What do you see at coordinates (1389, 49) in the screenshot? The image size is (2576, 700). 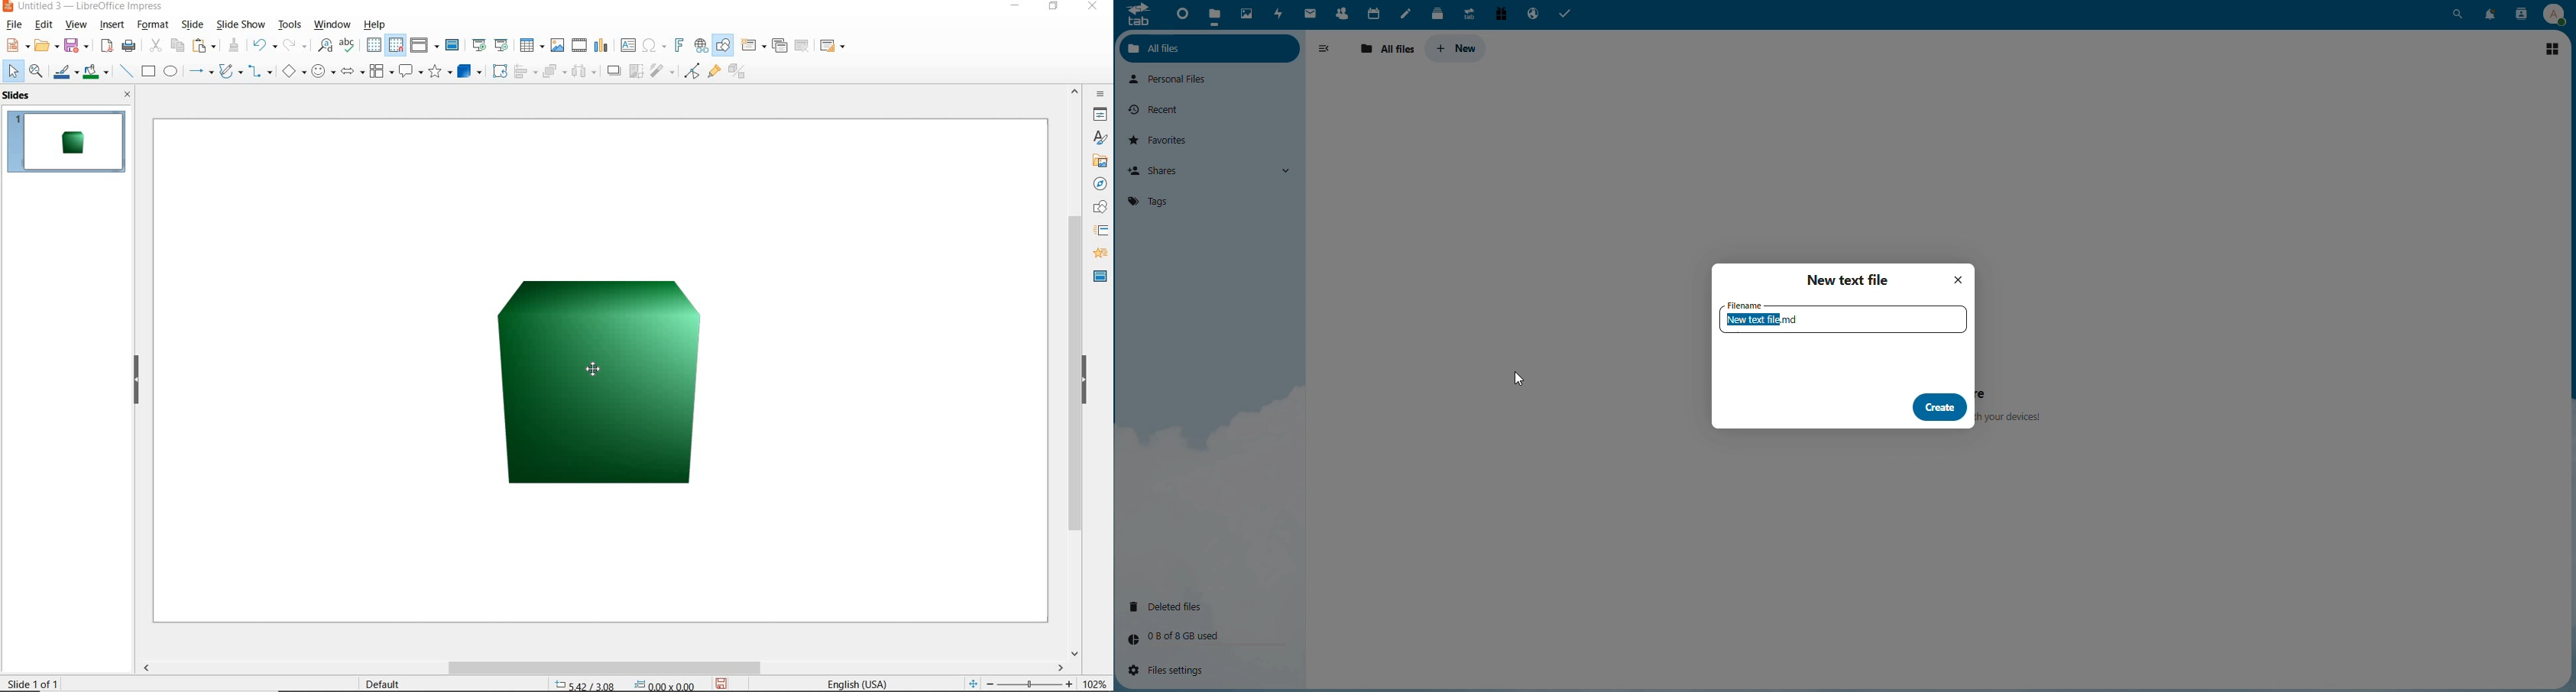 I see `All Files` at bounding box center [1389, 49].